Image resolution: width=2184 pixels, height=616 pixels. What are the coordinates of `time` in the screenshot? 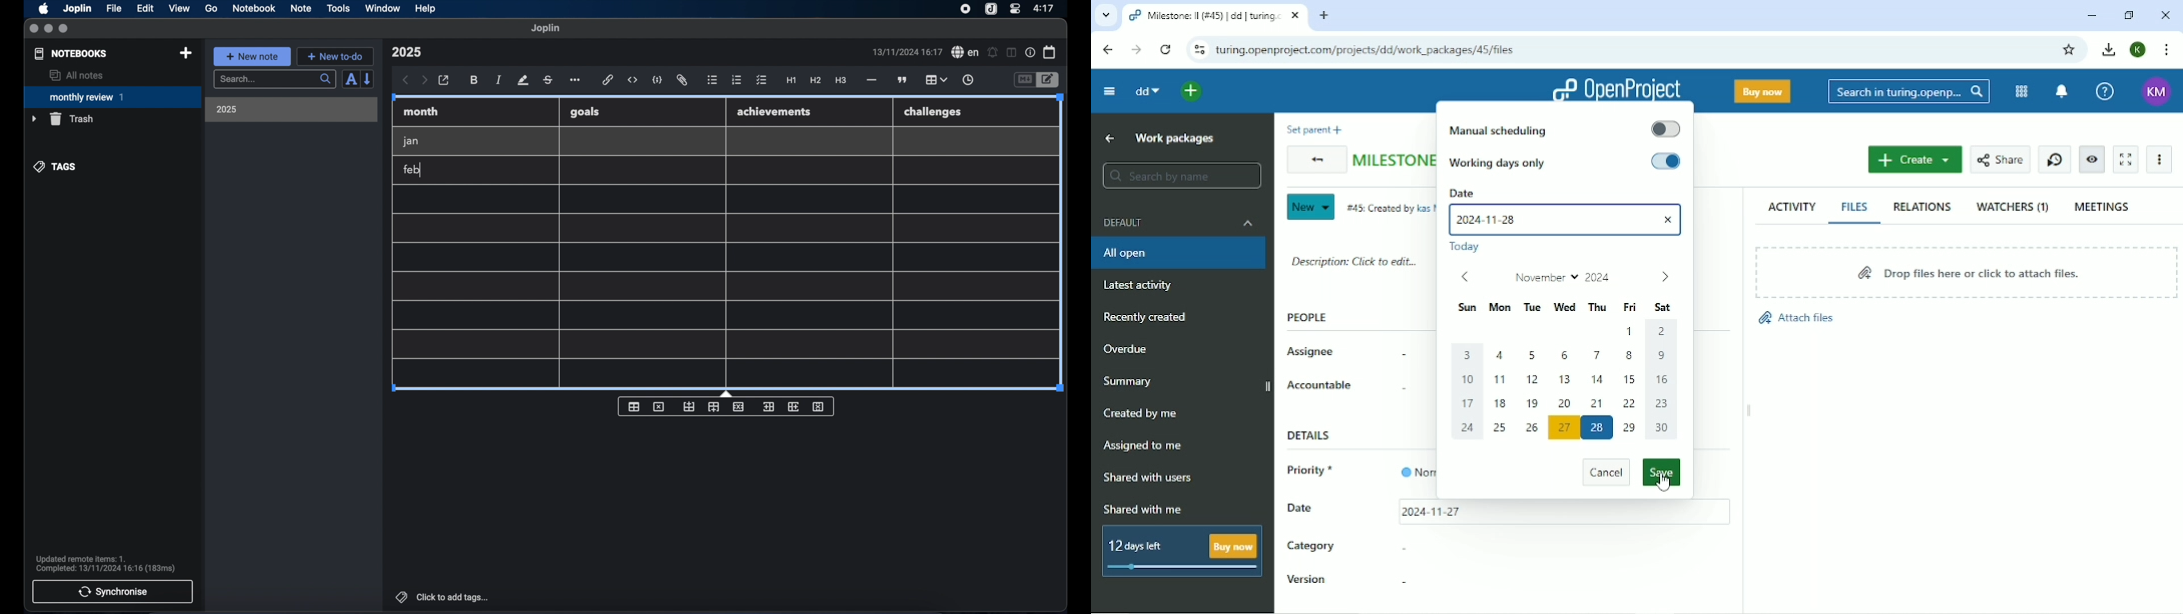 It's located at (1046, 8).